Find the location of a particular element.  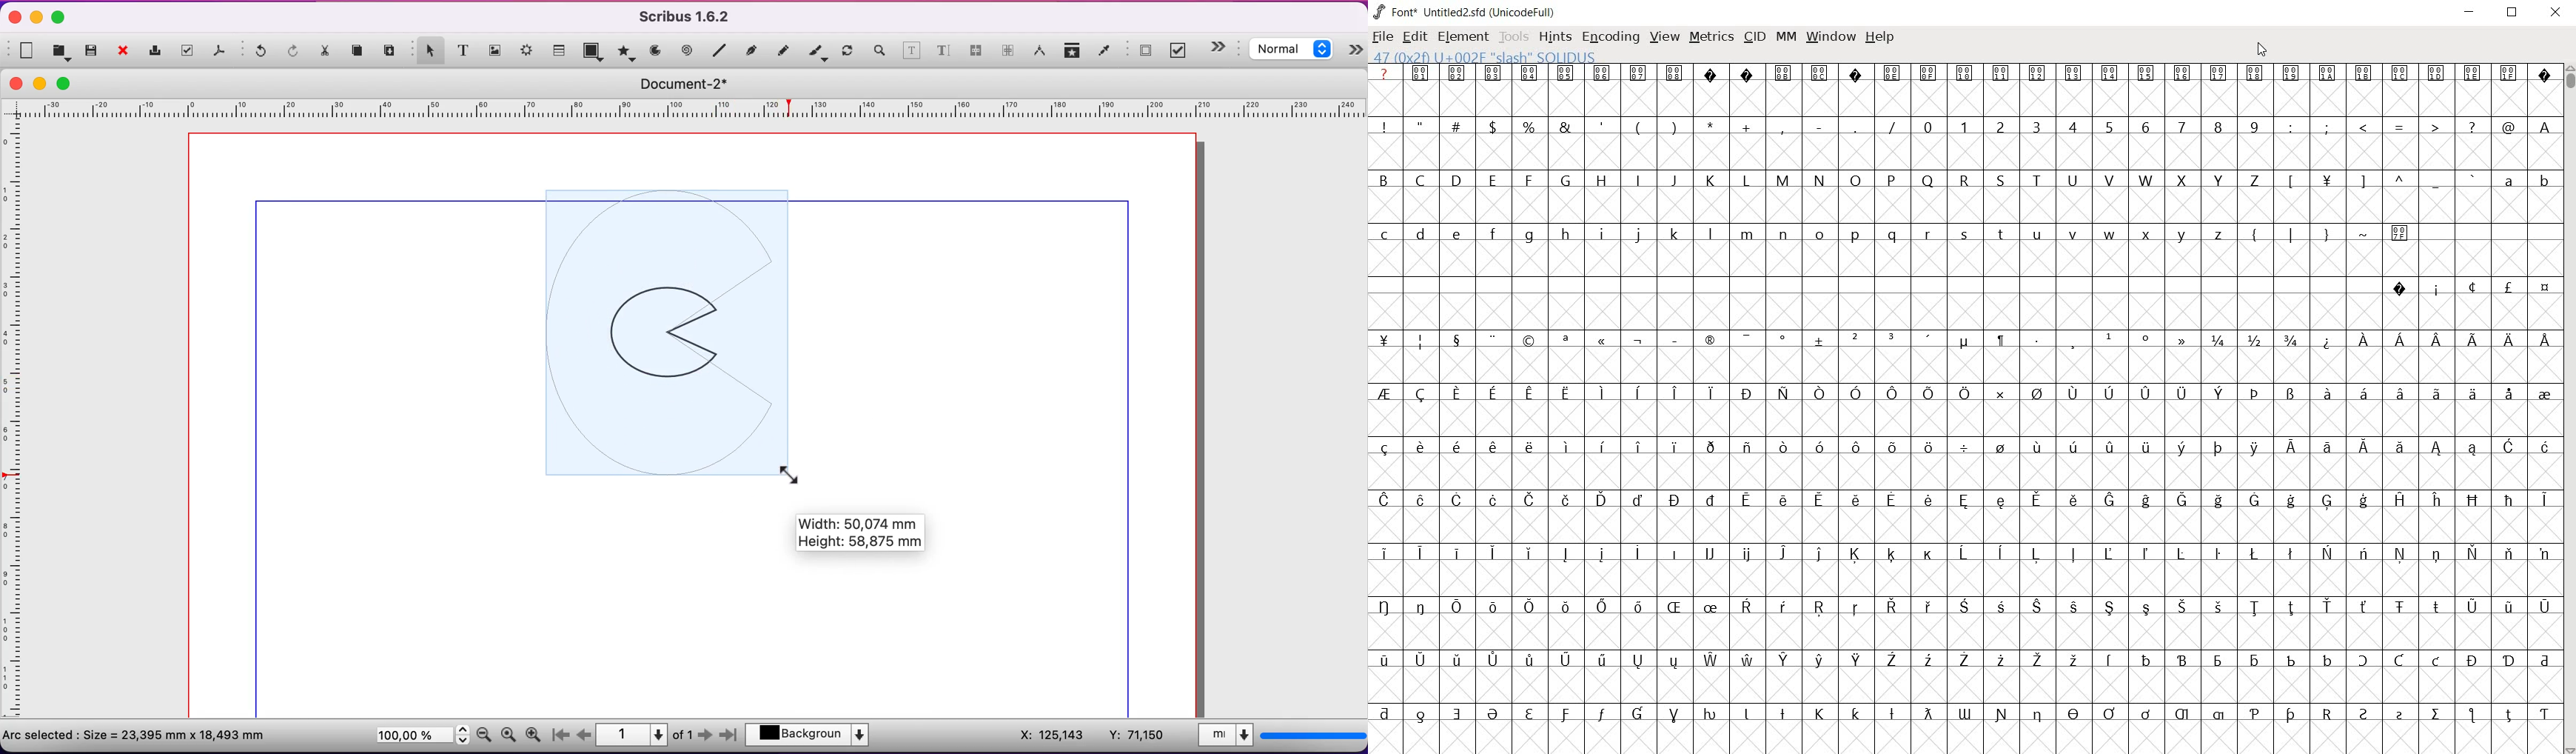

number of page is located at coordinates (646, 735).